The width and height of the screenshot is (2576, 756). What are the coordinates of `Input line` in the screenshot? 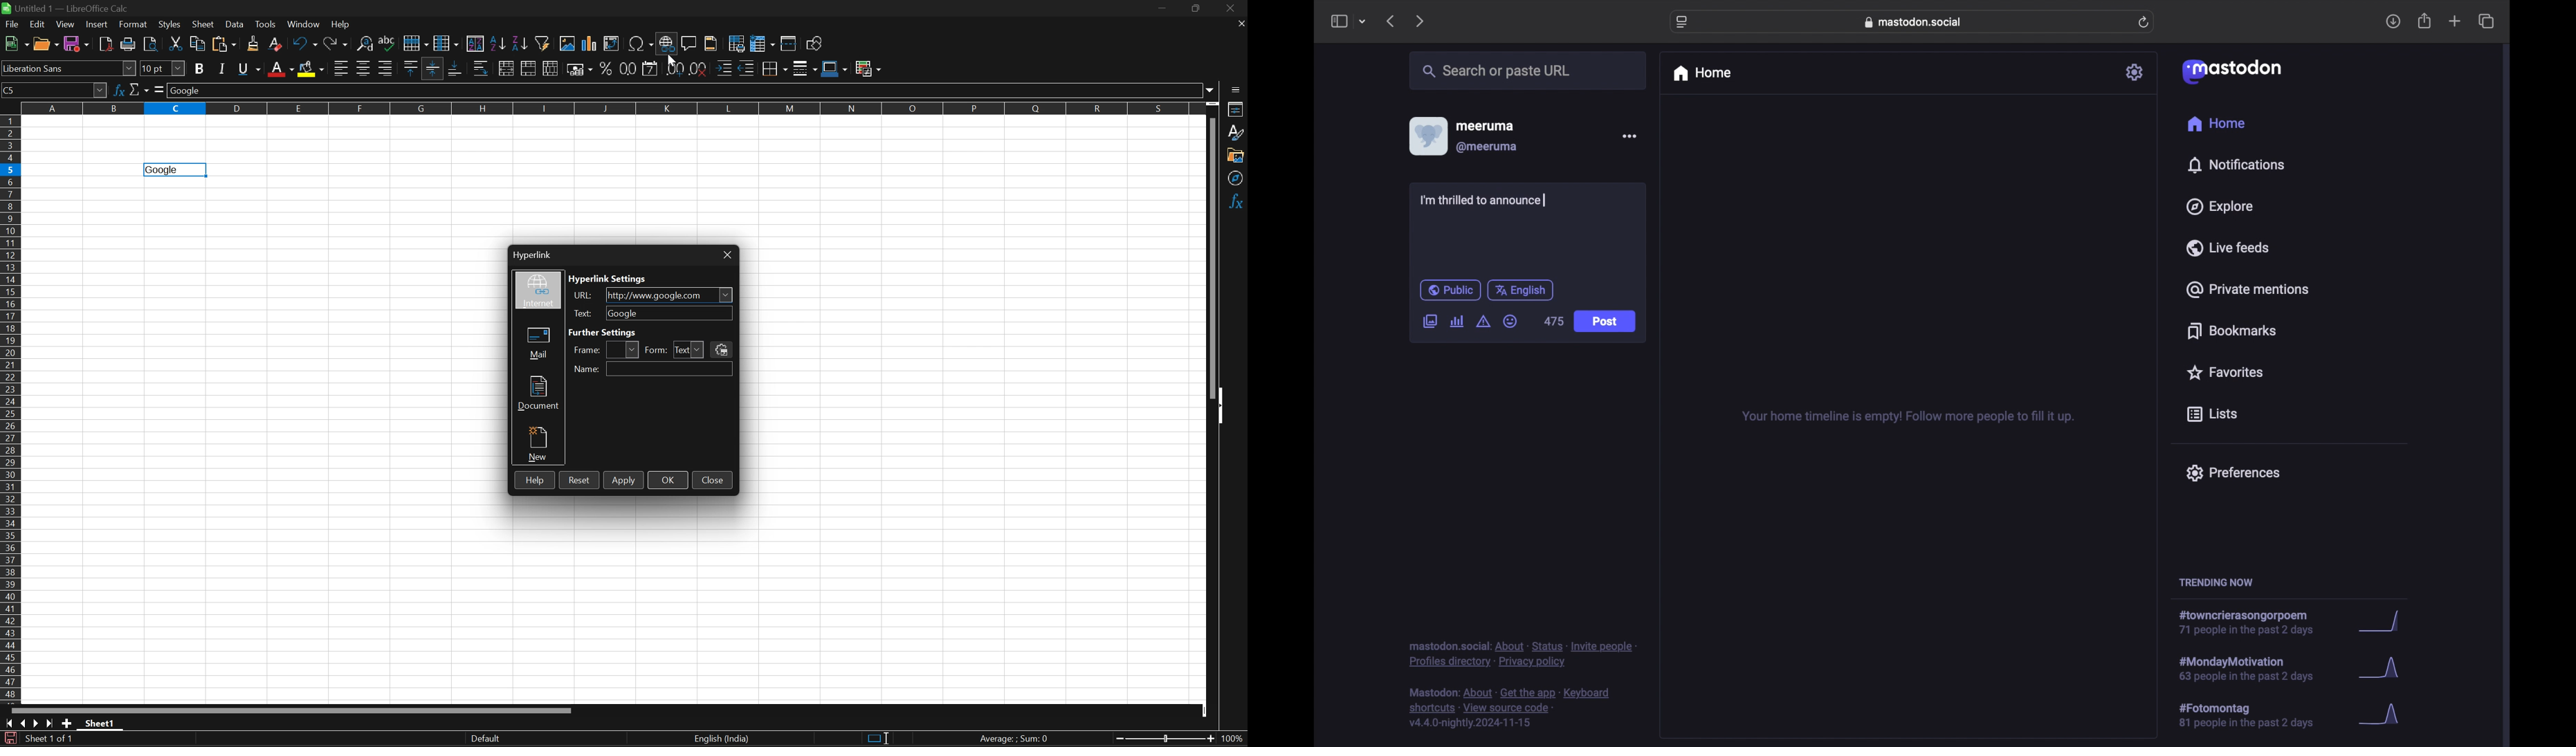 It's located at (685, 90).